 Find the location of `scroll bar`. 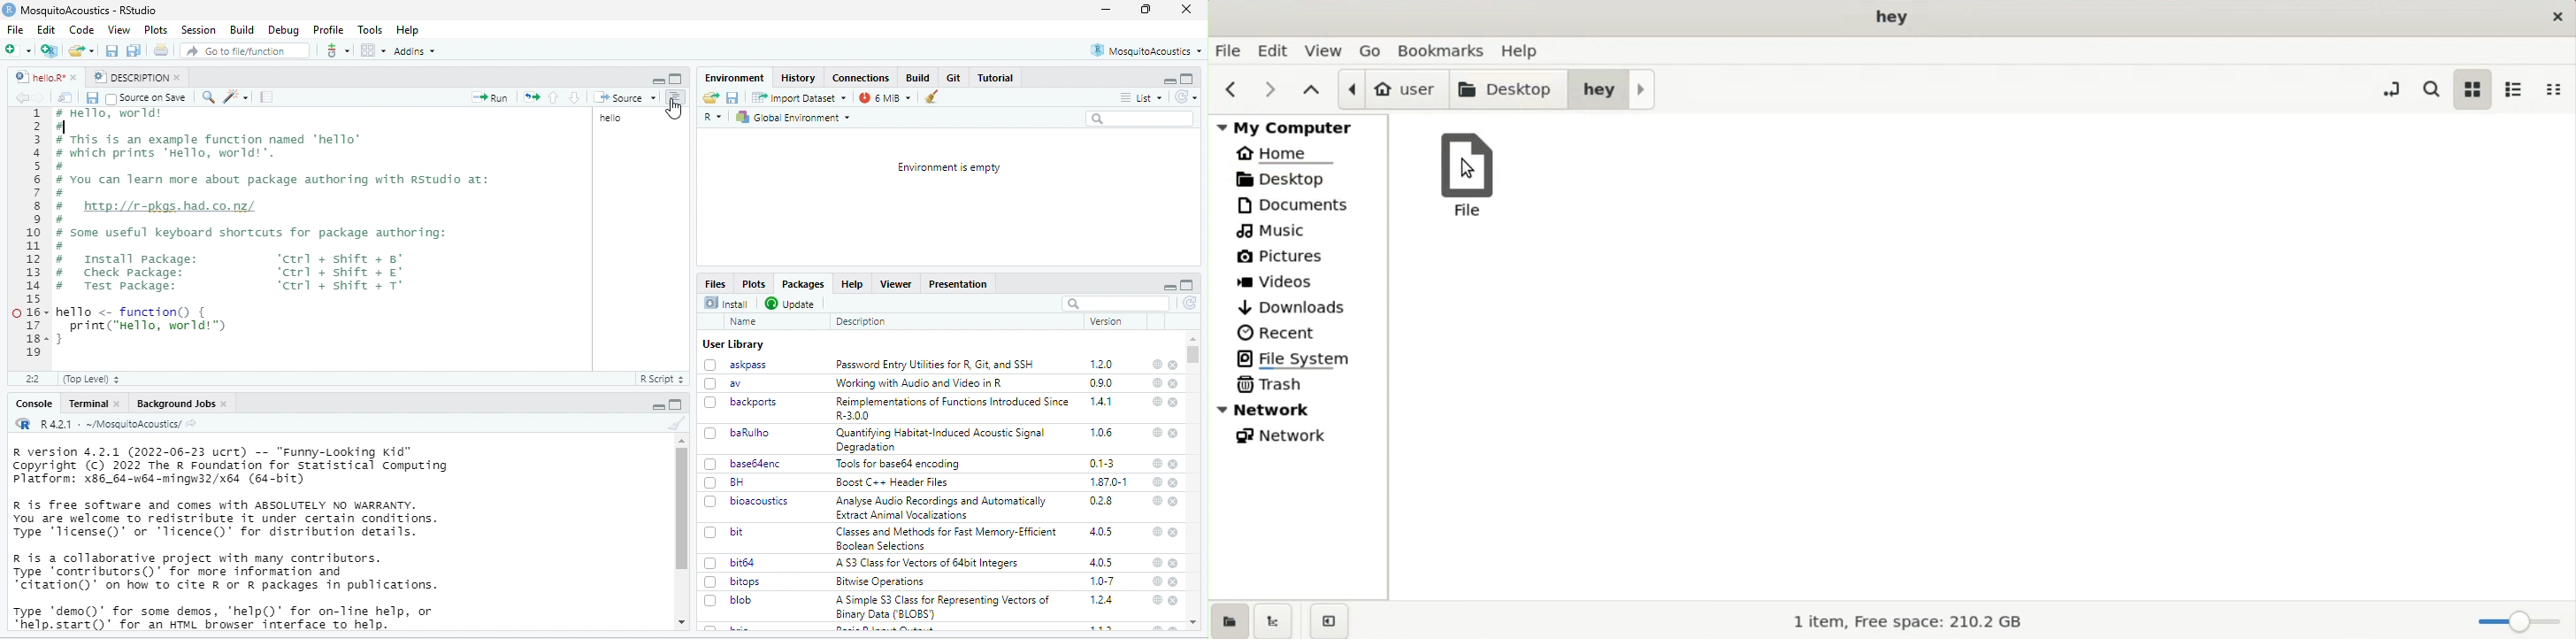

scroll bar is located at coordinates (683, 509).